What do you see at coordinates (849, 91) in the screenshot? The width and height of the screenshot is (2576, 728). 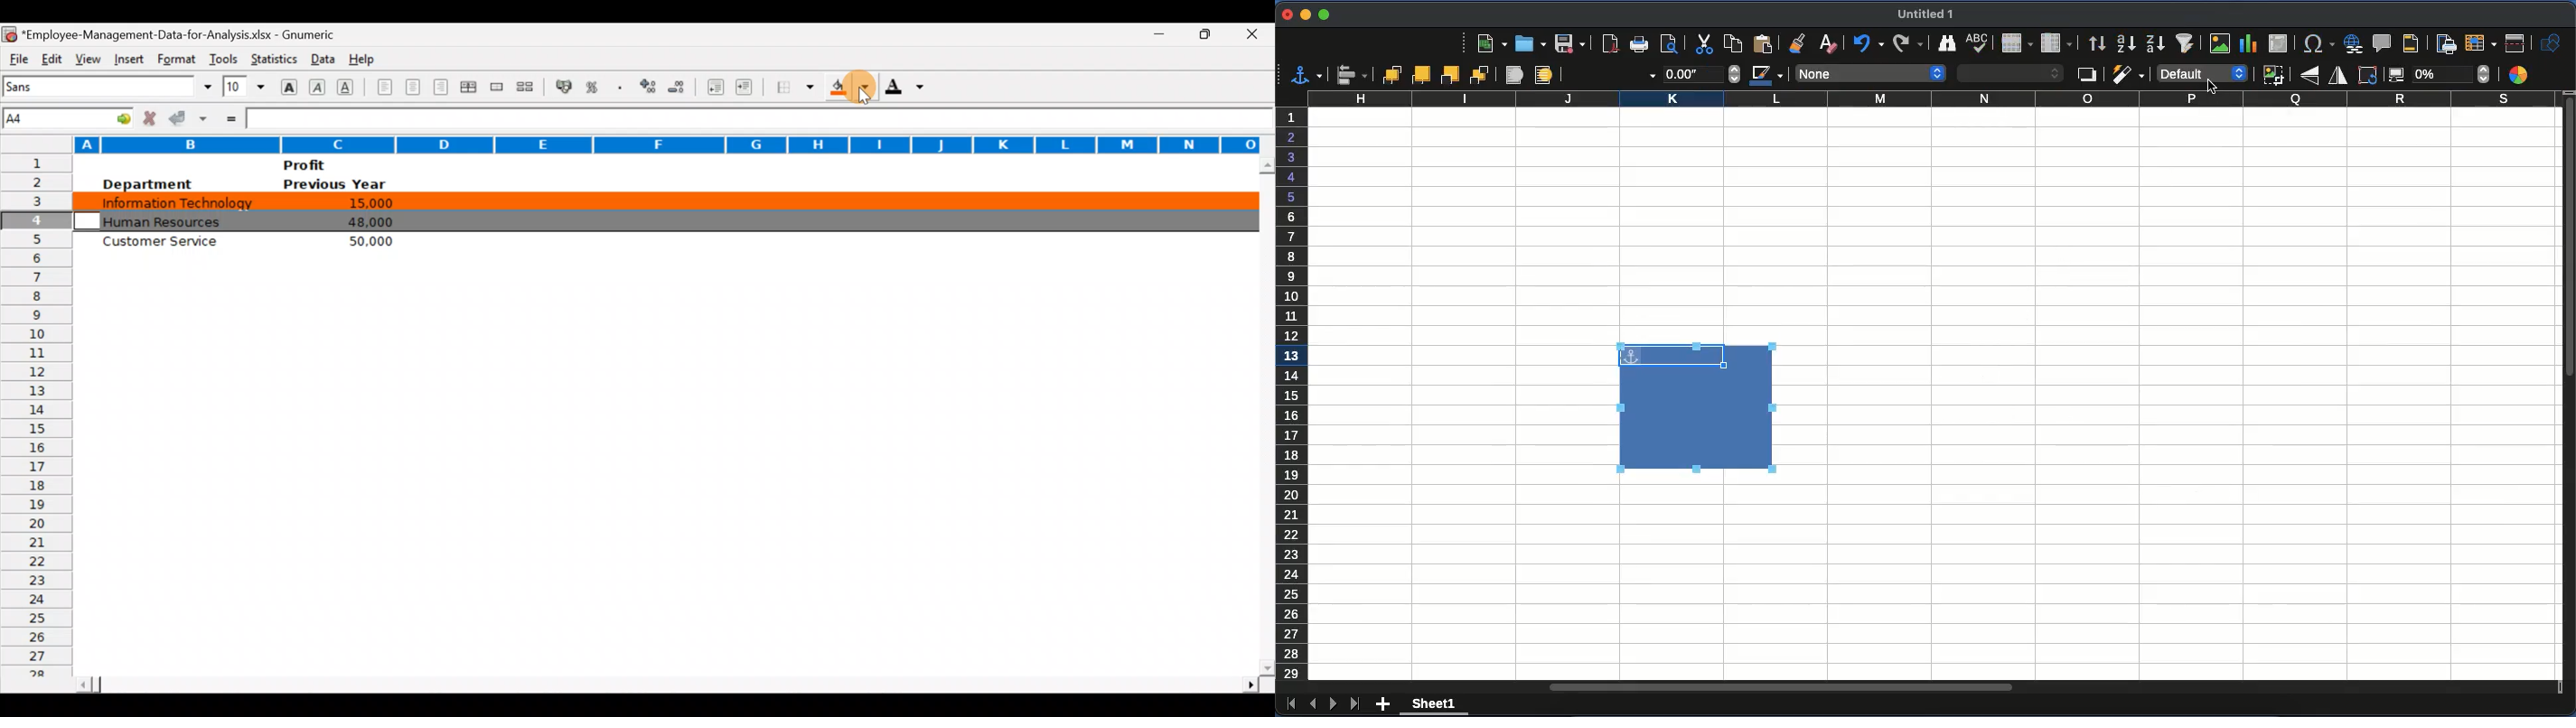 I see `Background` at bounding box center [849, 91].